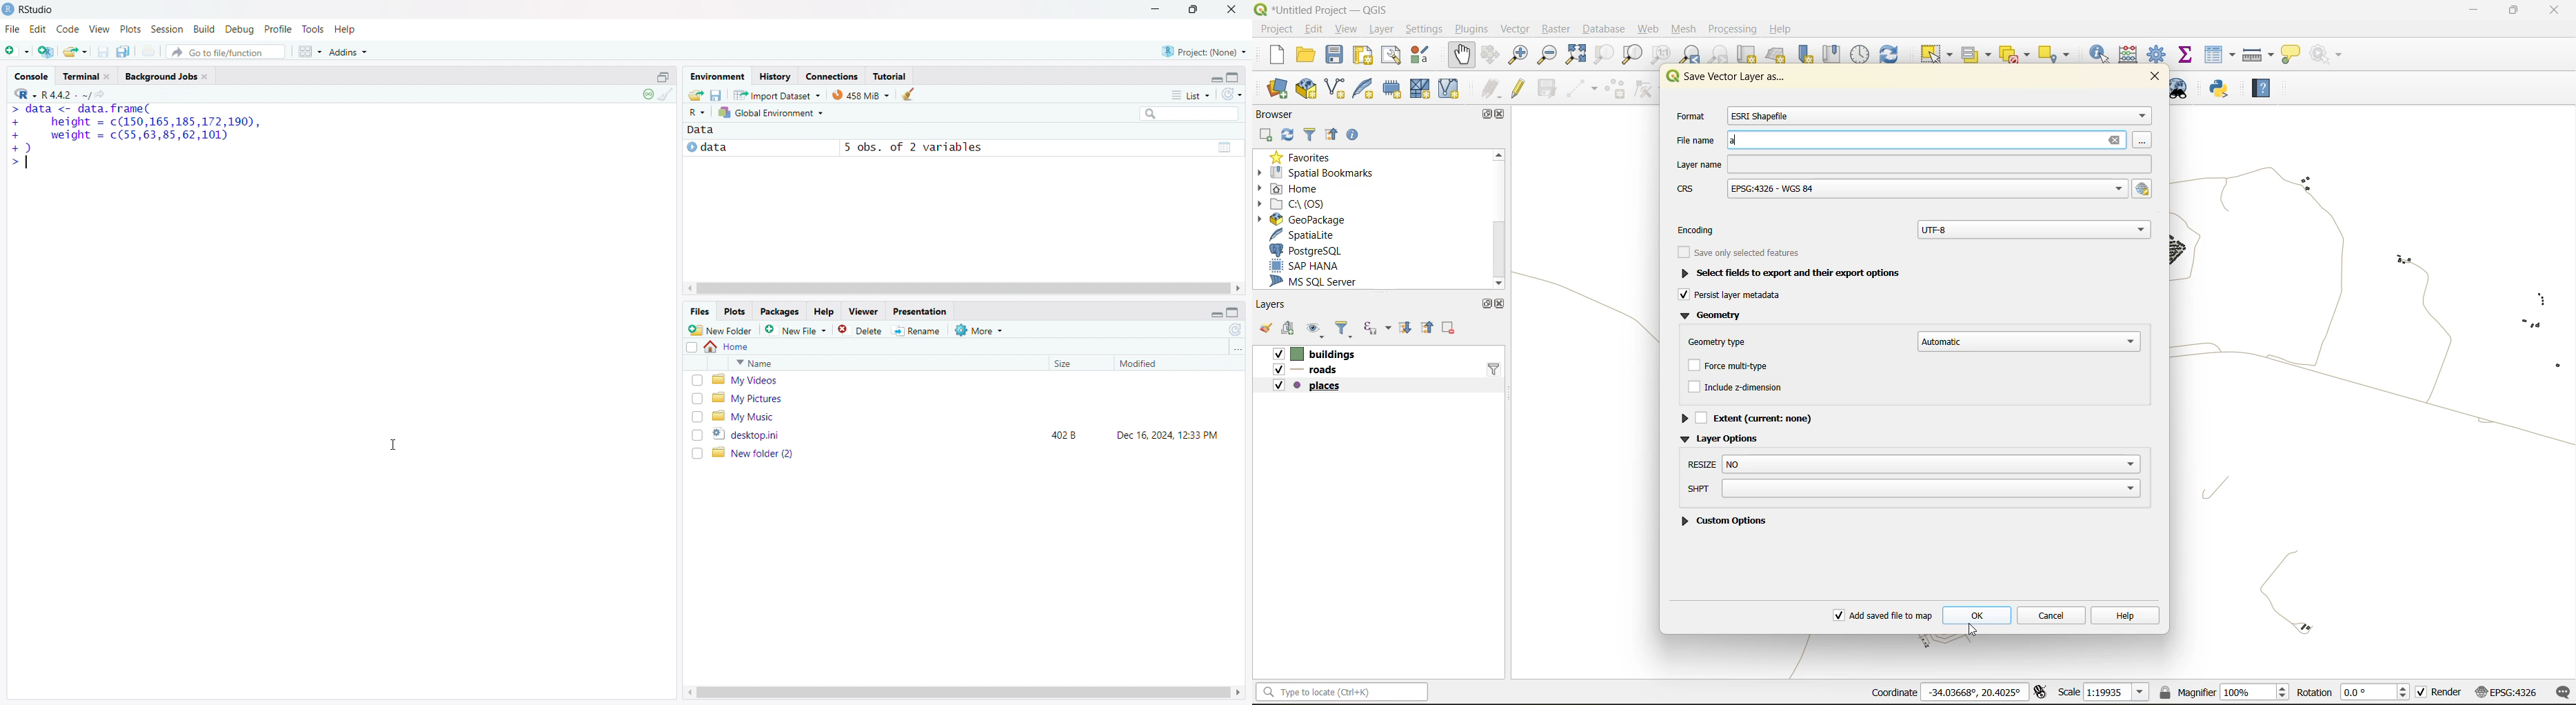 The width and height of the screenshot is (2576, 728). I want to click on go to directory, so click(1237, 349).